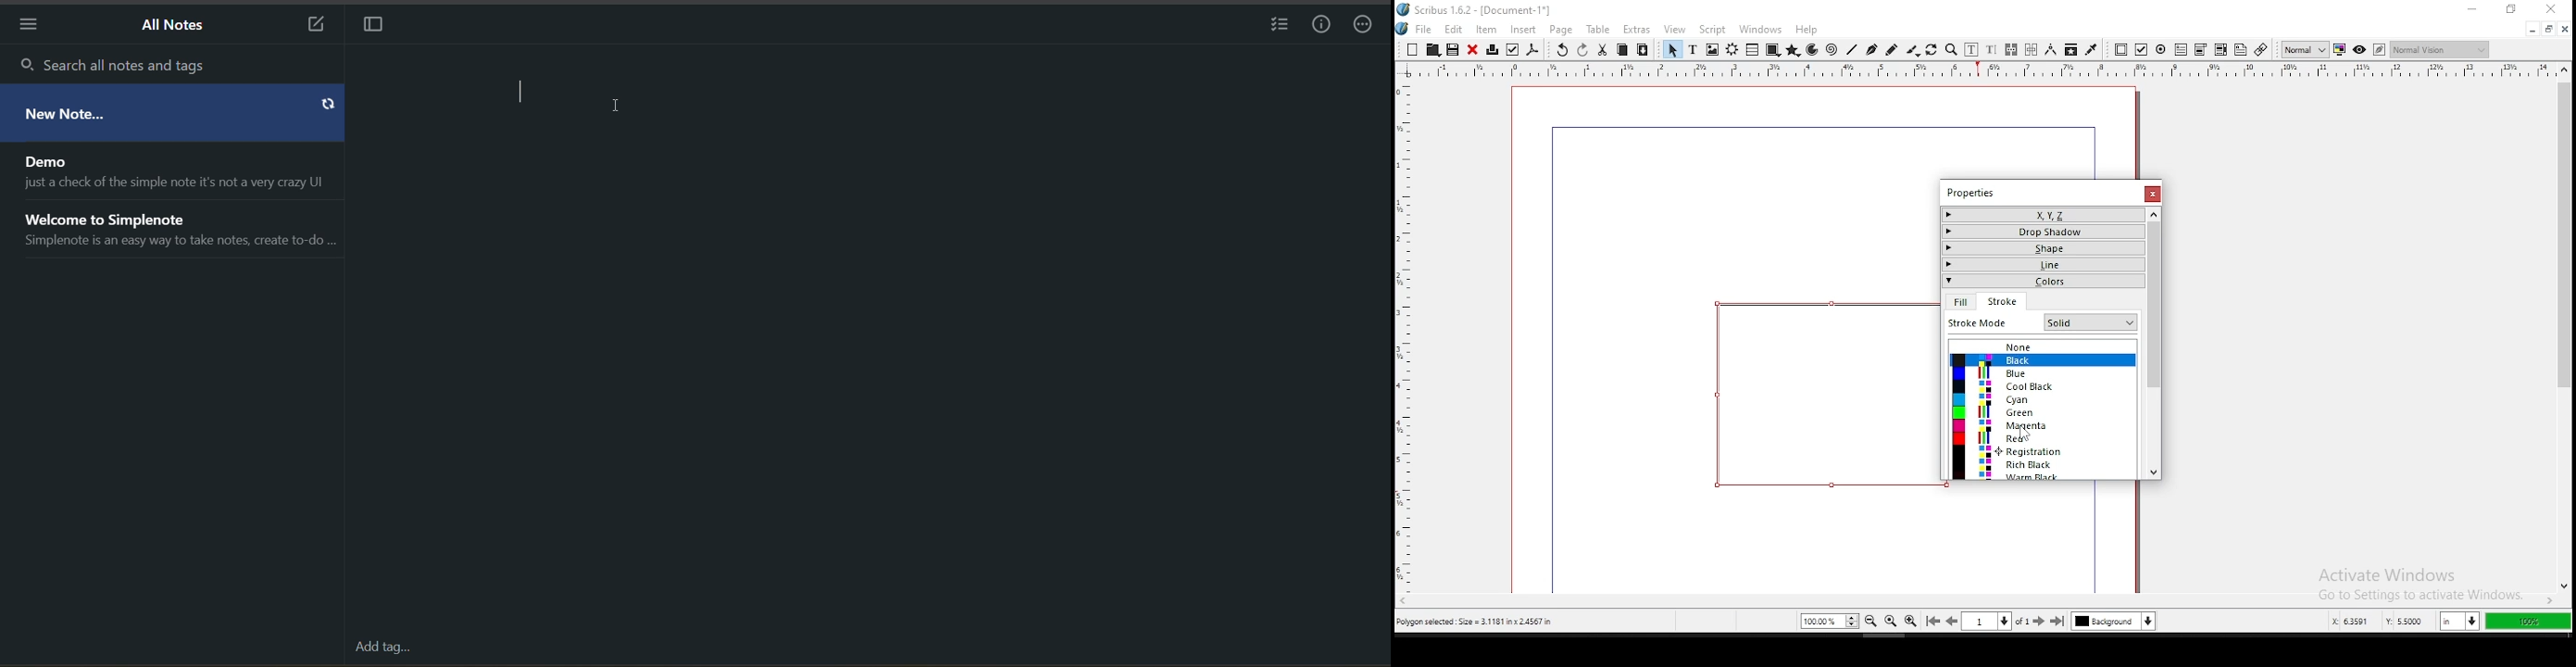  What do you see at coordinates (1983, 69) in the screenshot?
I see `vertical ruler` at bounding box center [1983, 69].